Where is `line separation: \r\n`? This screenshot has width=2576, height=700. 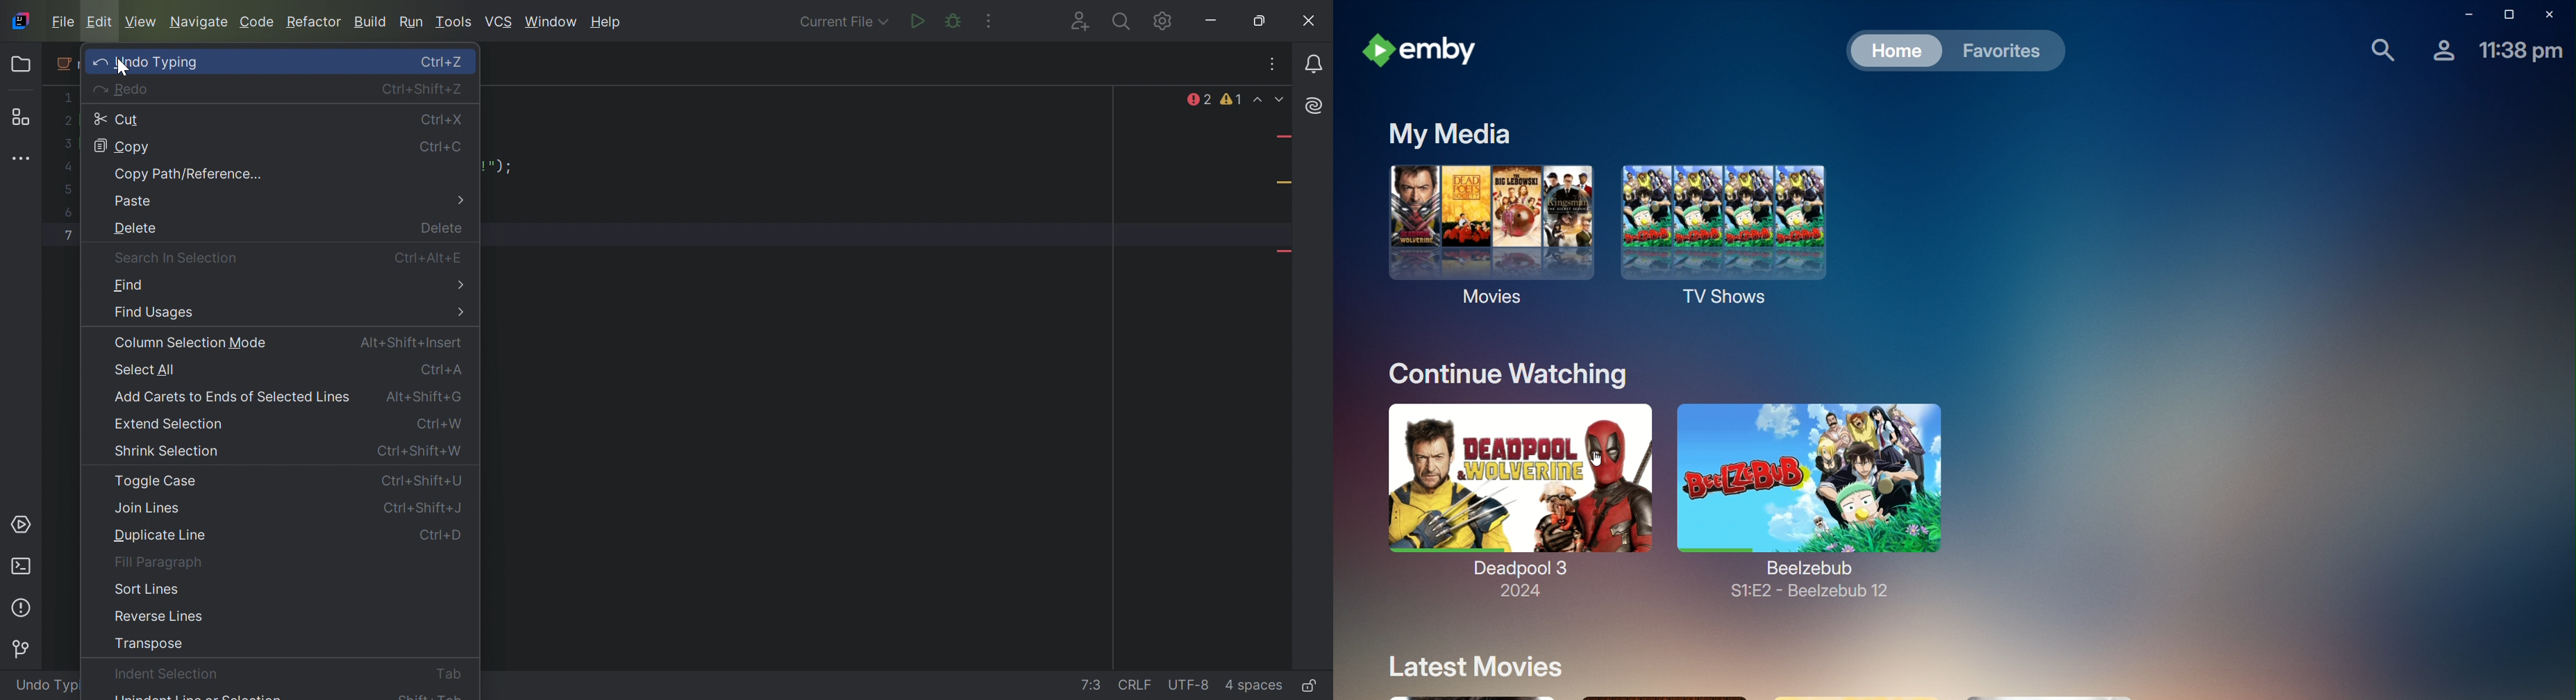
line separation: \r\n is located at coordinates (1132, 685).